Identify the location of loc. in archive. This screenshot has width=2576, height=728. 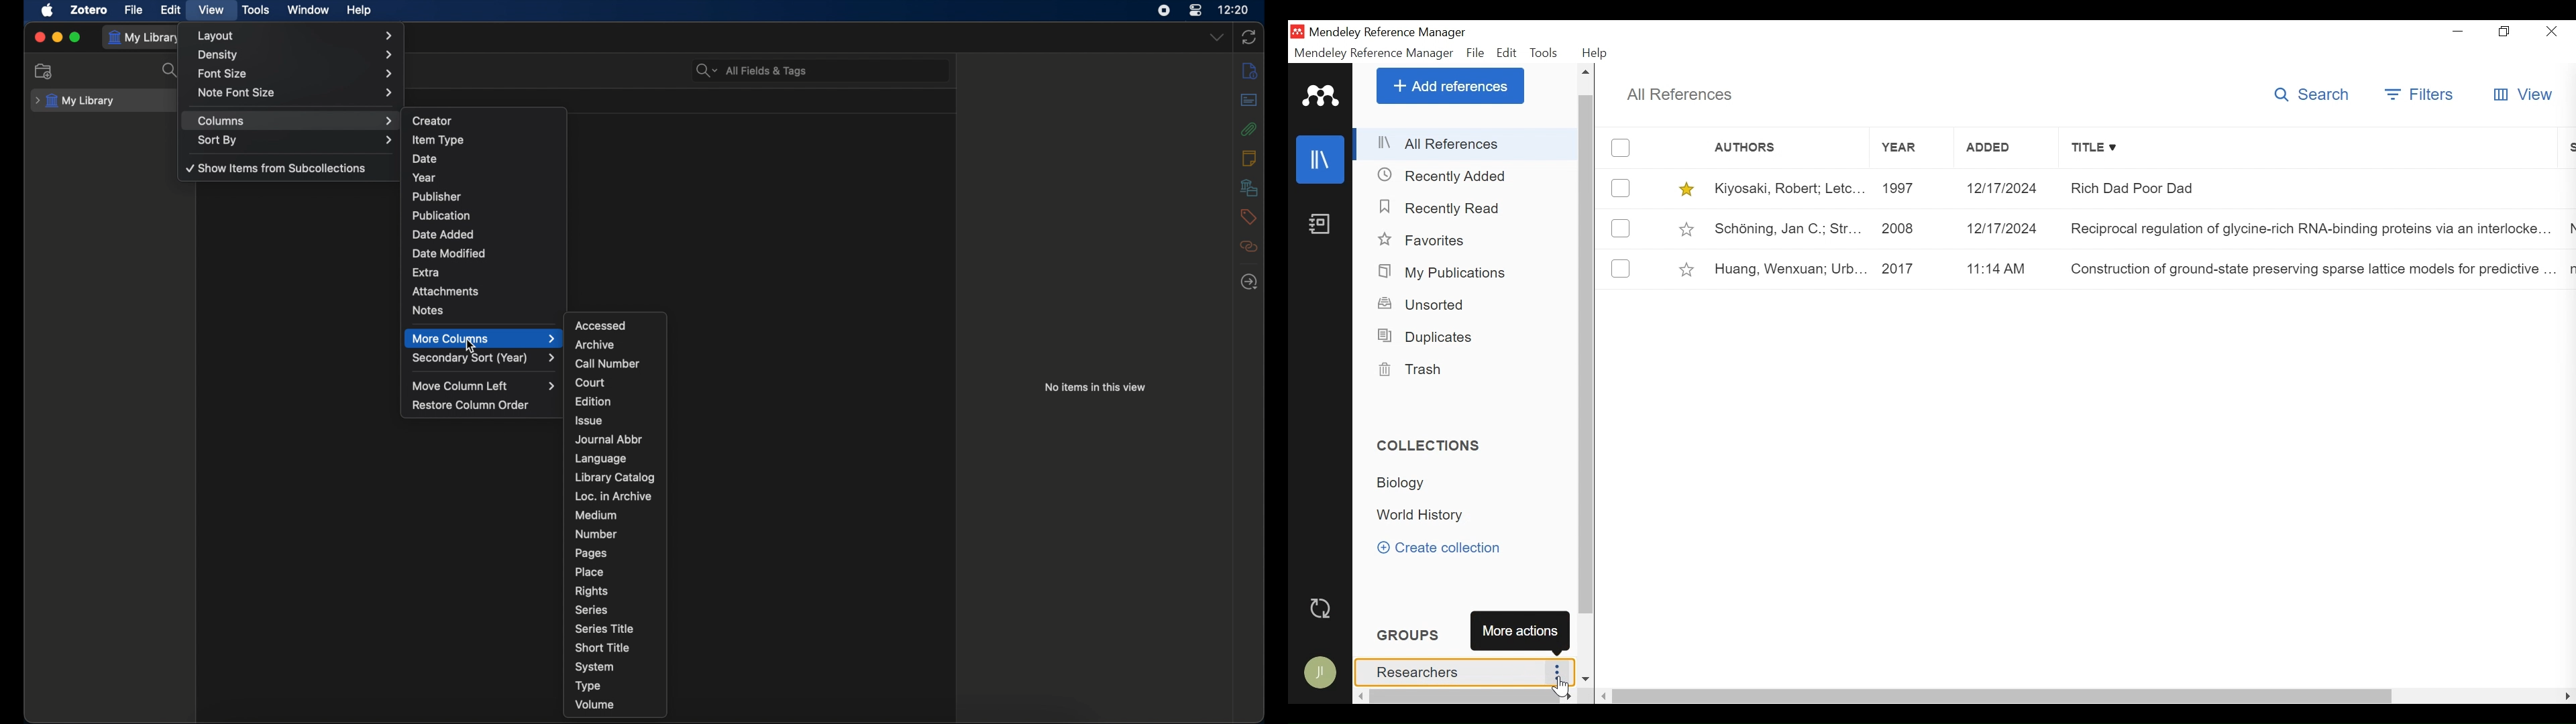
(614, 496).